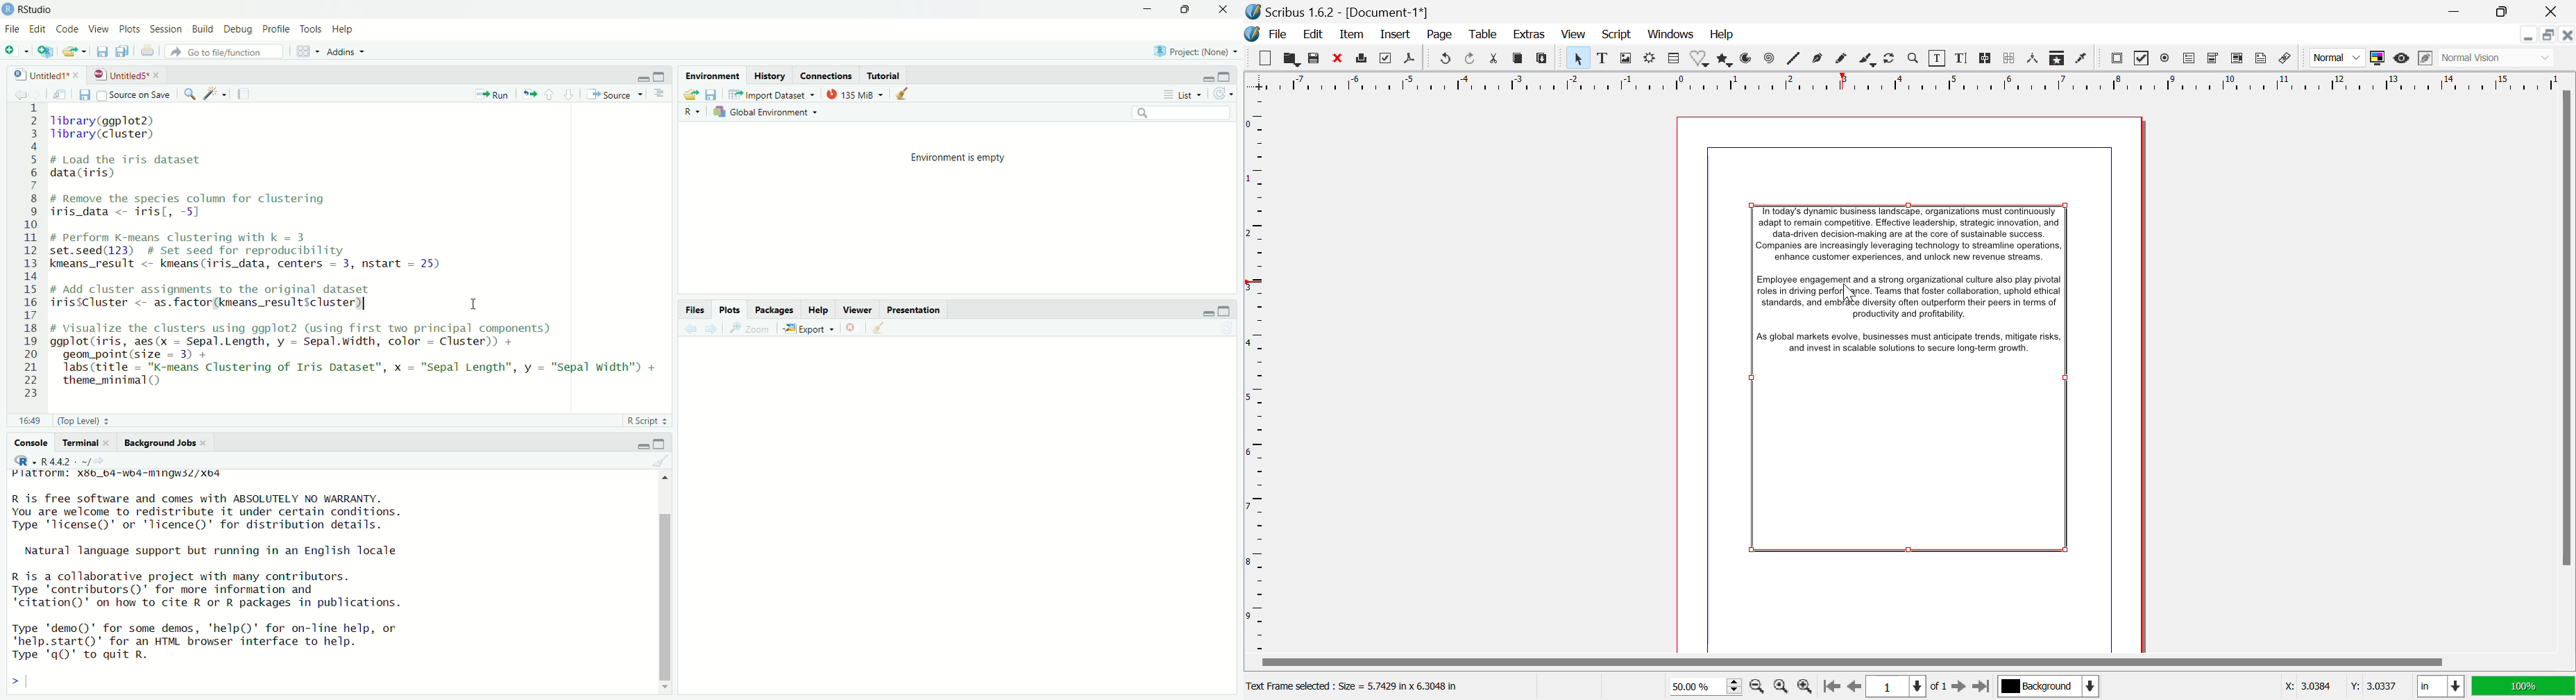 The width and height of the screenshot is (2576, 700). What do you see at coordinates (826, 75) in the screenshot?
I see `Connections` at bounding box center [826, 75].